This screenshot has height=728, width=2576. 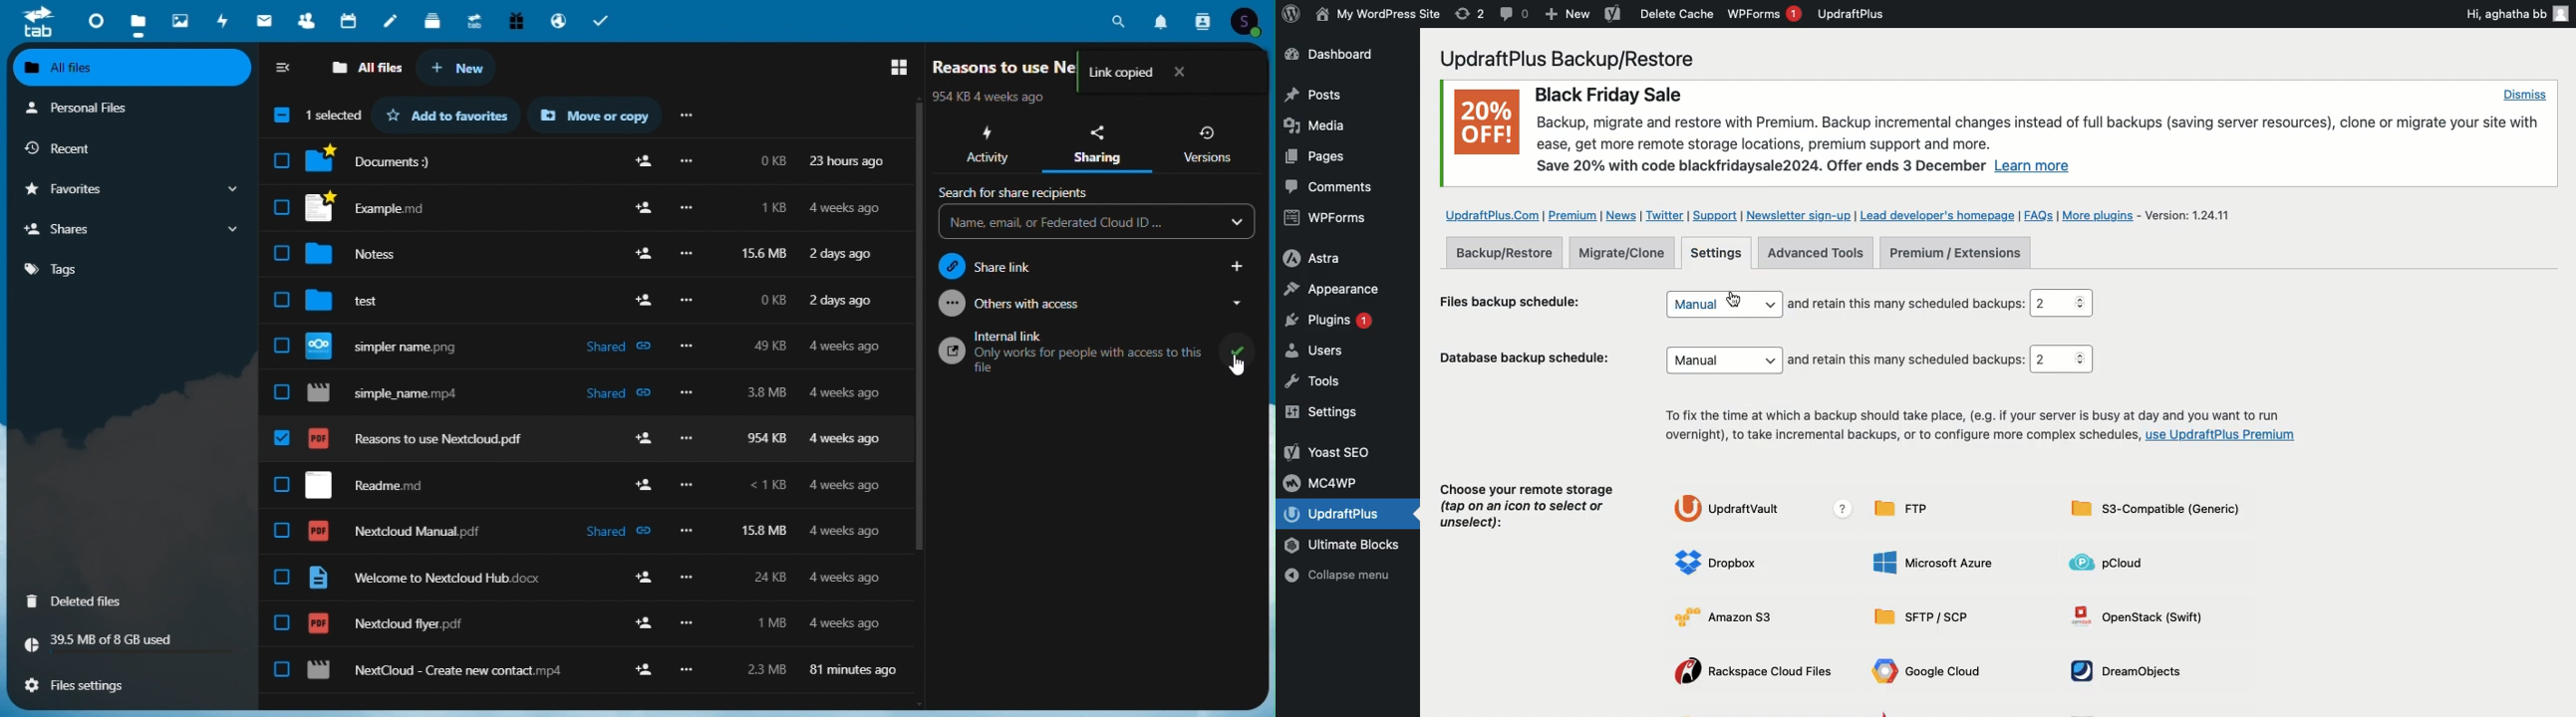 I want to click on Upgrade, so click(x=475, y=21).